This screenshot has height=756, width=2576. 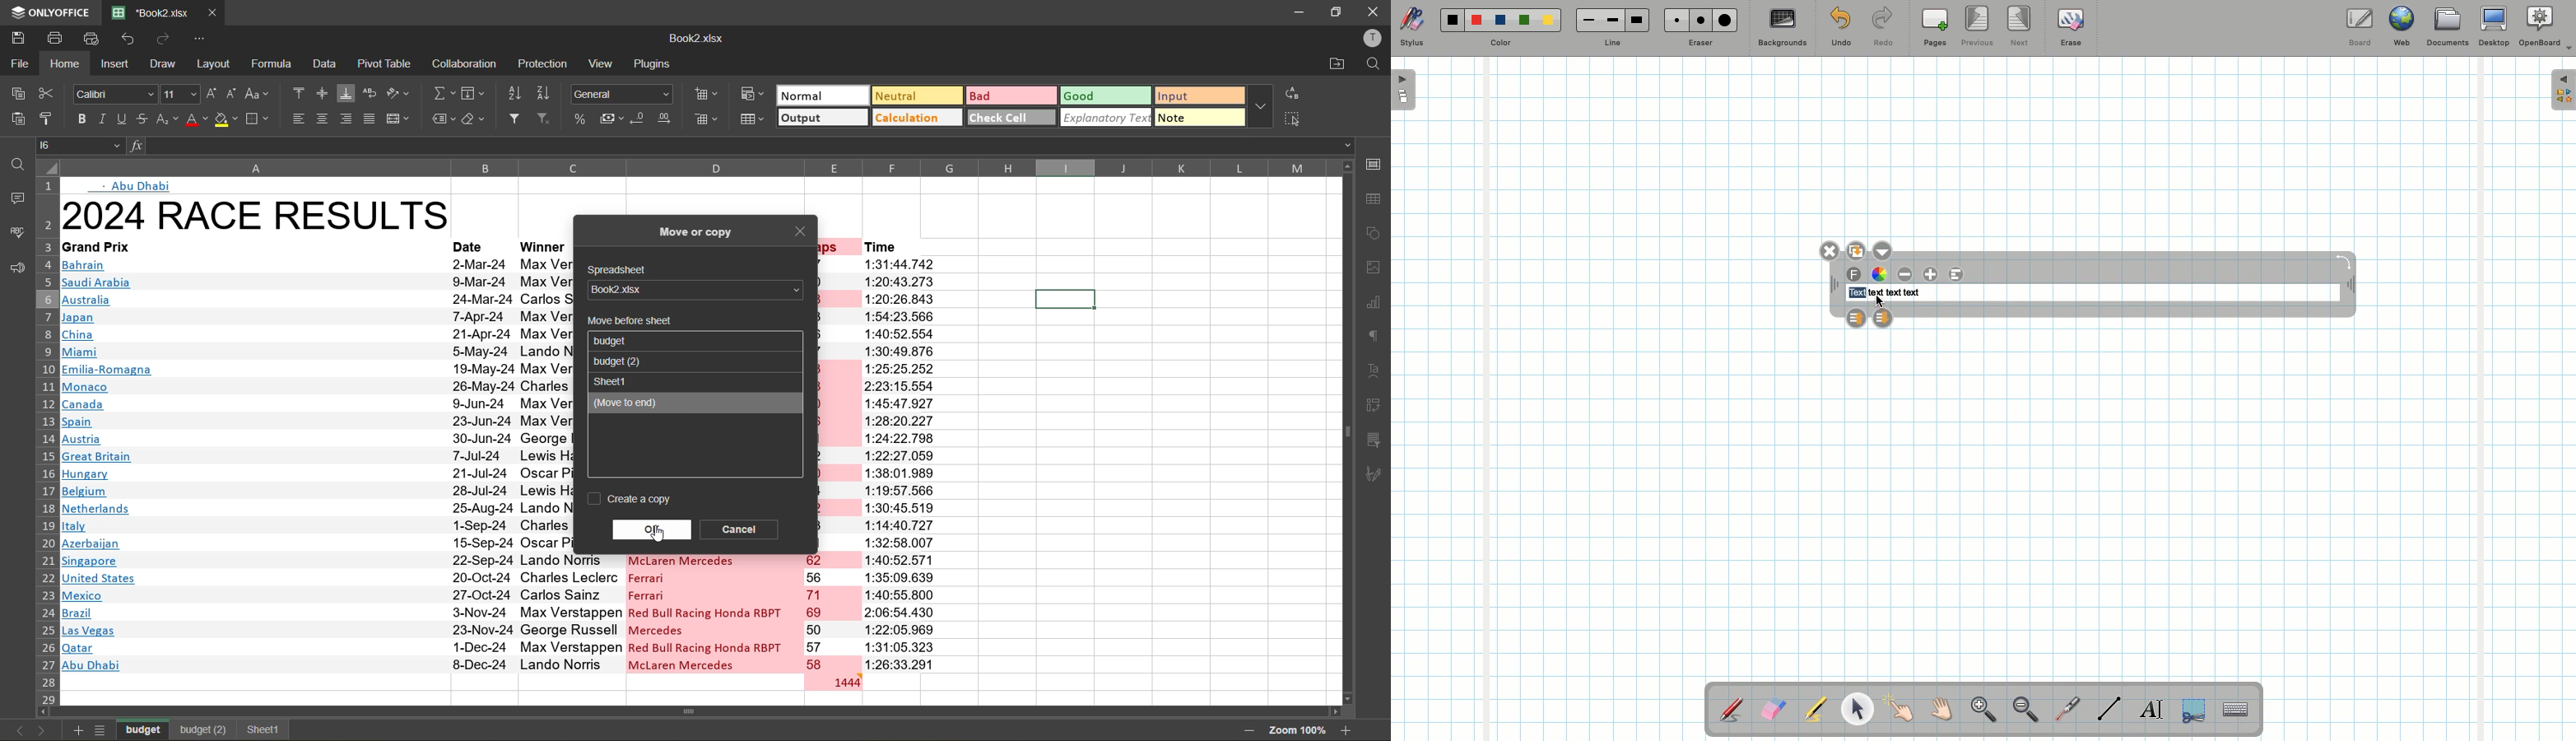 I want to click on total, so click(x=833, y=682).